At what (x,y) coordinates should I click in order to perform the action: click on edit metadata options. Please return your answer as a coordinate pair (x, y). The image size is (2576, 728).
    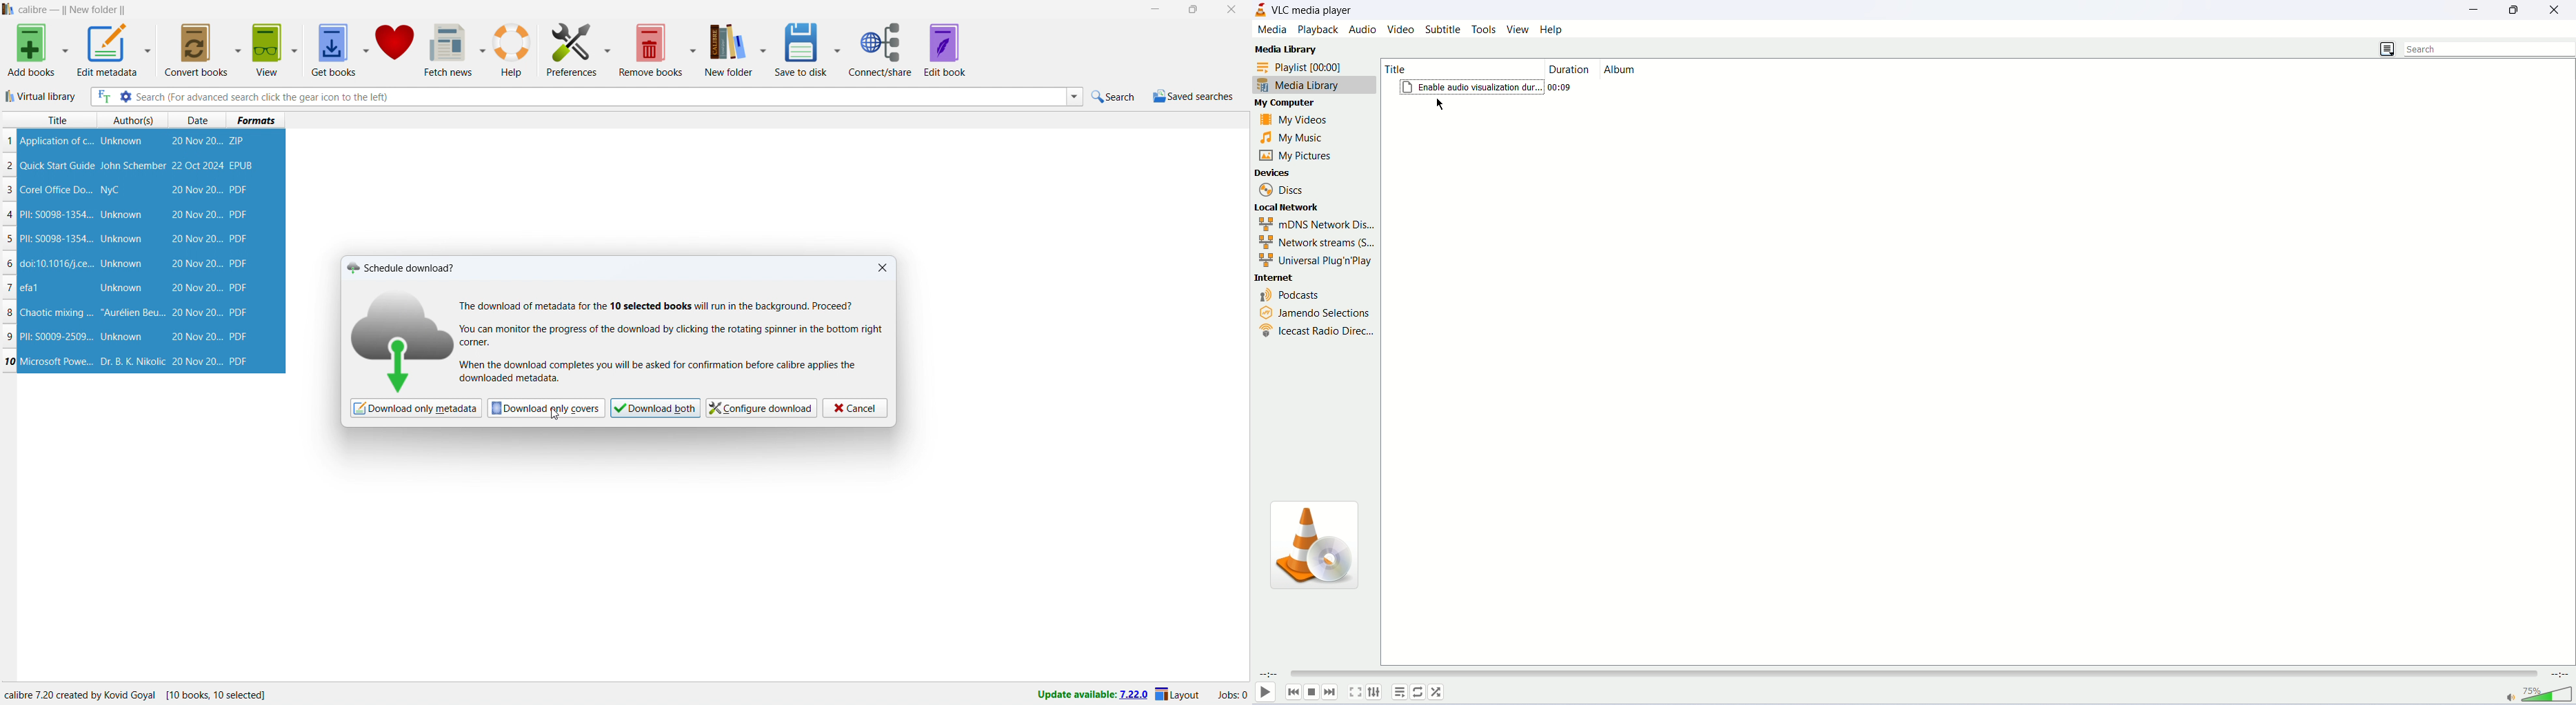
    Looking at the image, I should click on (149, 49).